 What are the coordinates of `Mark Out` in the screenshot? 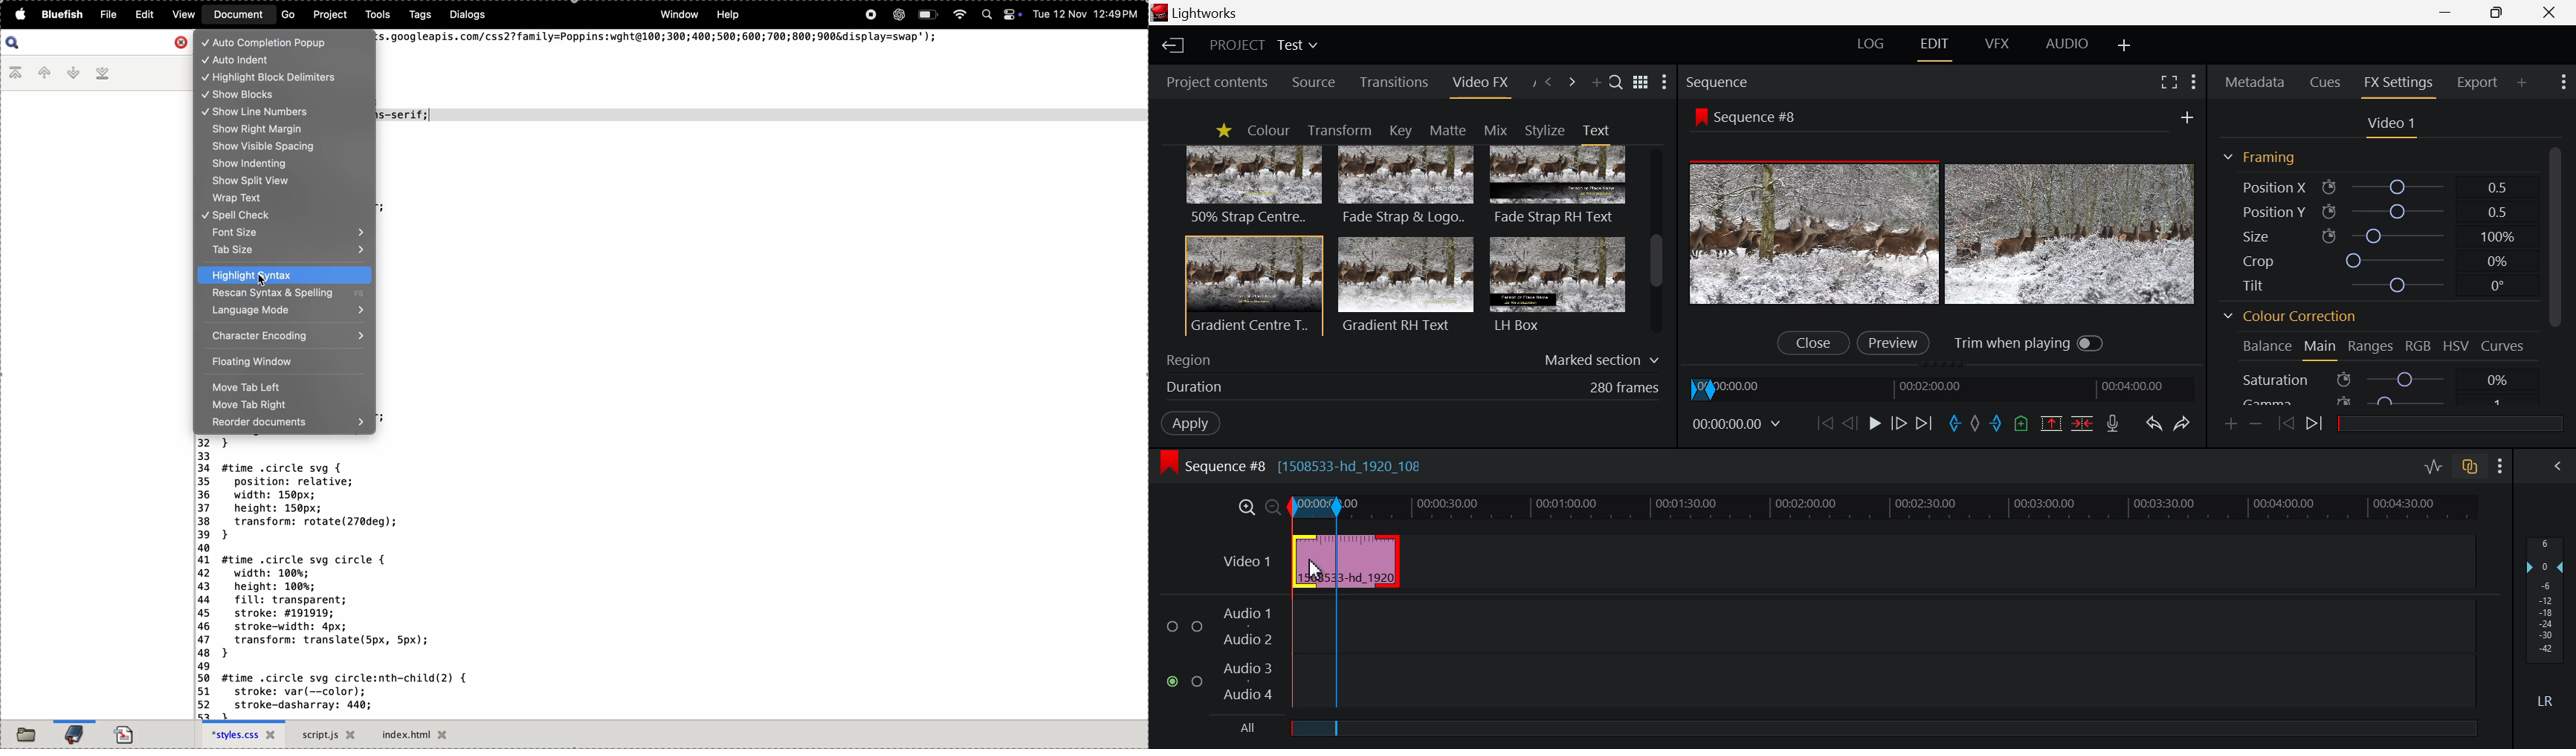 It's located at (1996, 425).